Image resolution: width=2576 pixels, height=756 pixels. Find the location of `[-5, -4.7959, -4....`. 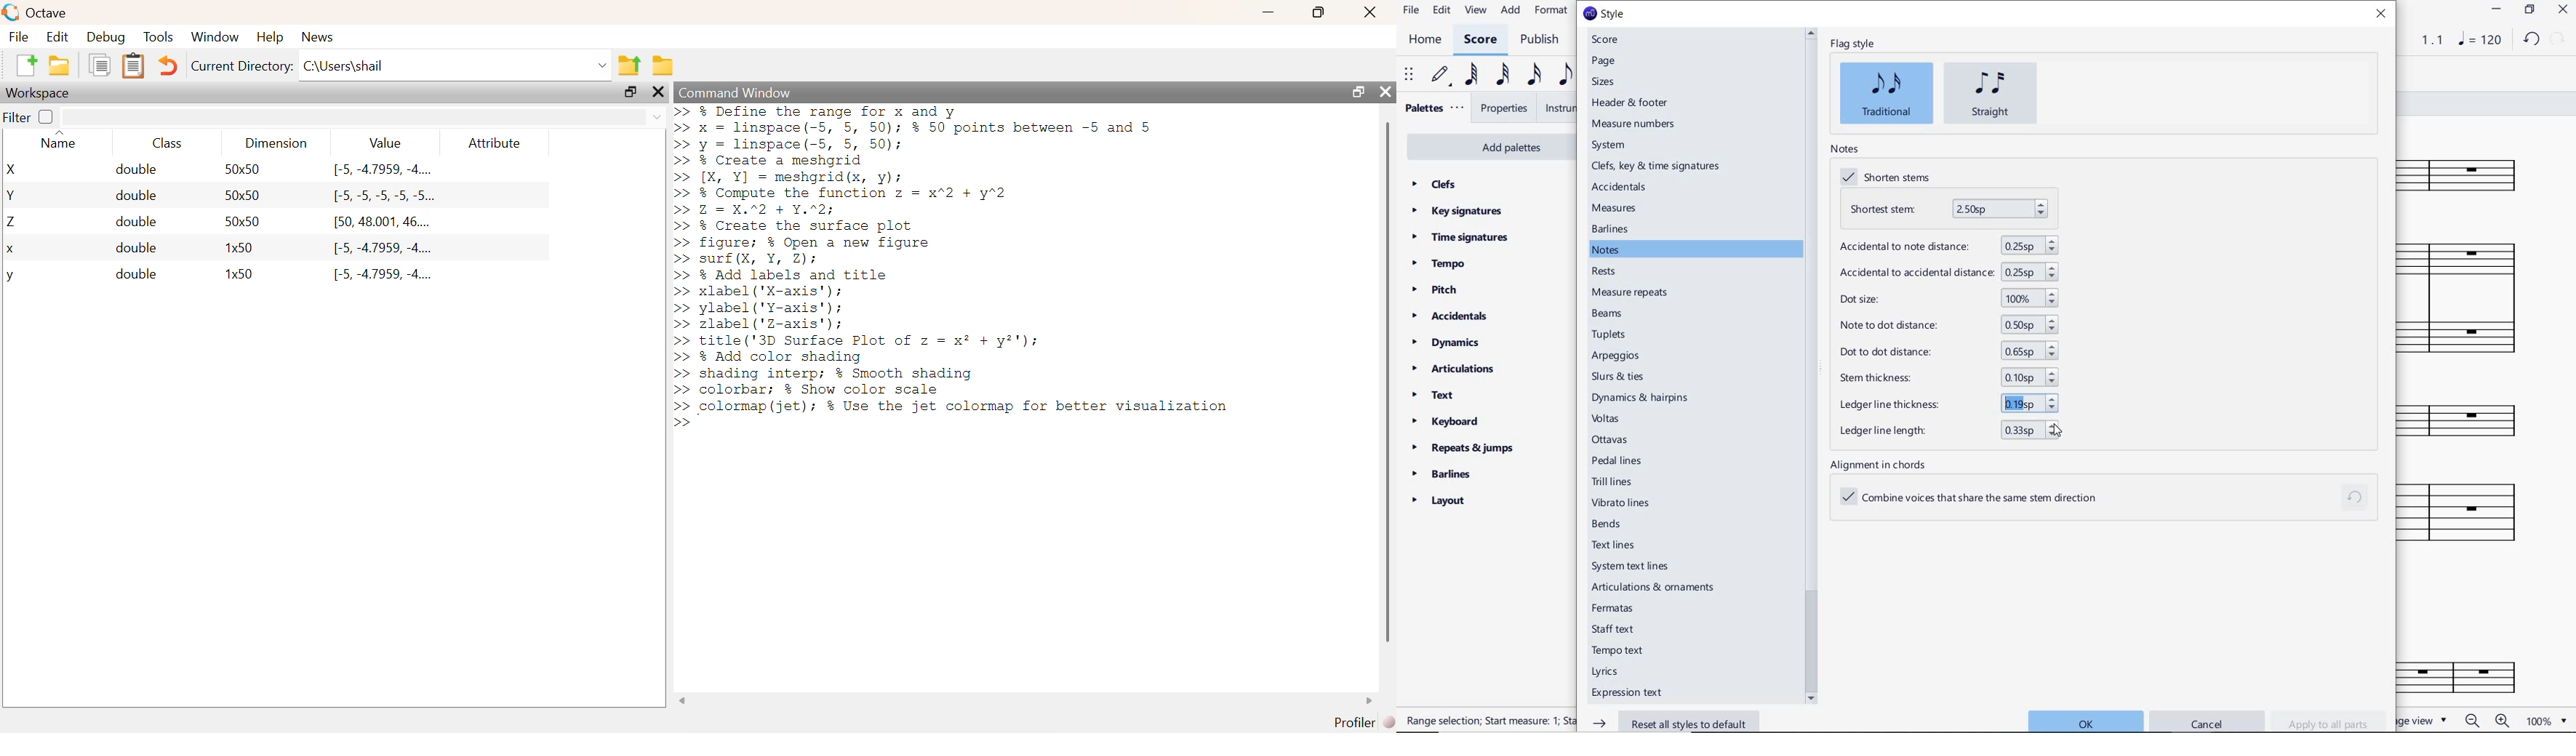

[-5, -4.7959, -4.... is located at coordinates (385, 275).